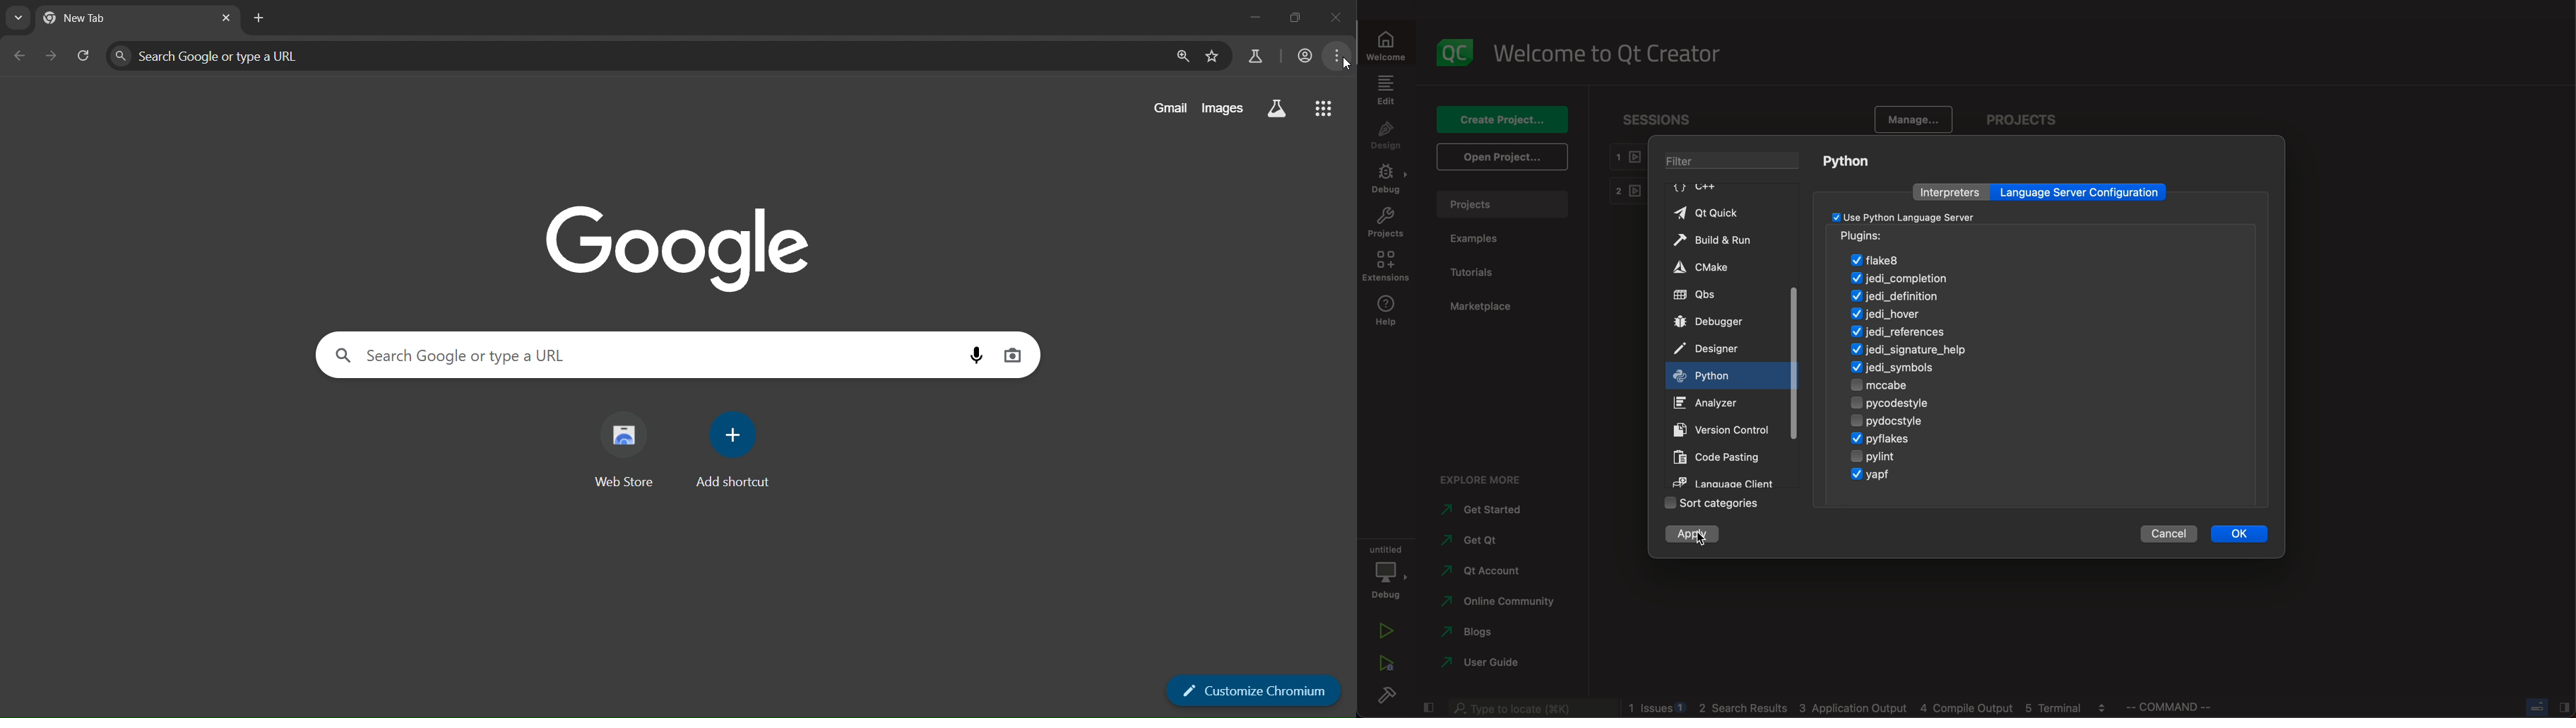 This screenshot has height=728, width=2576. What do you see at coordinates (1920, 278) in the screenshot?
I see `jedi` at bounding box center [1920, 278].